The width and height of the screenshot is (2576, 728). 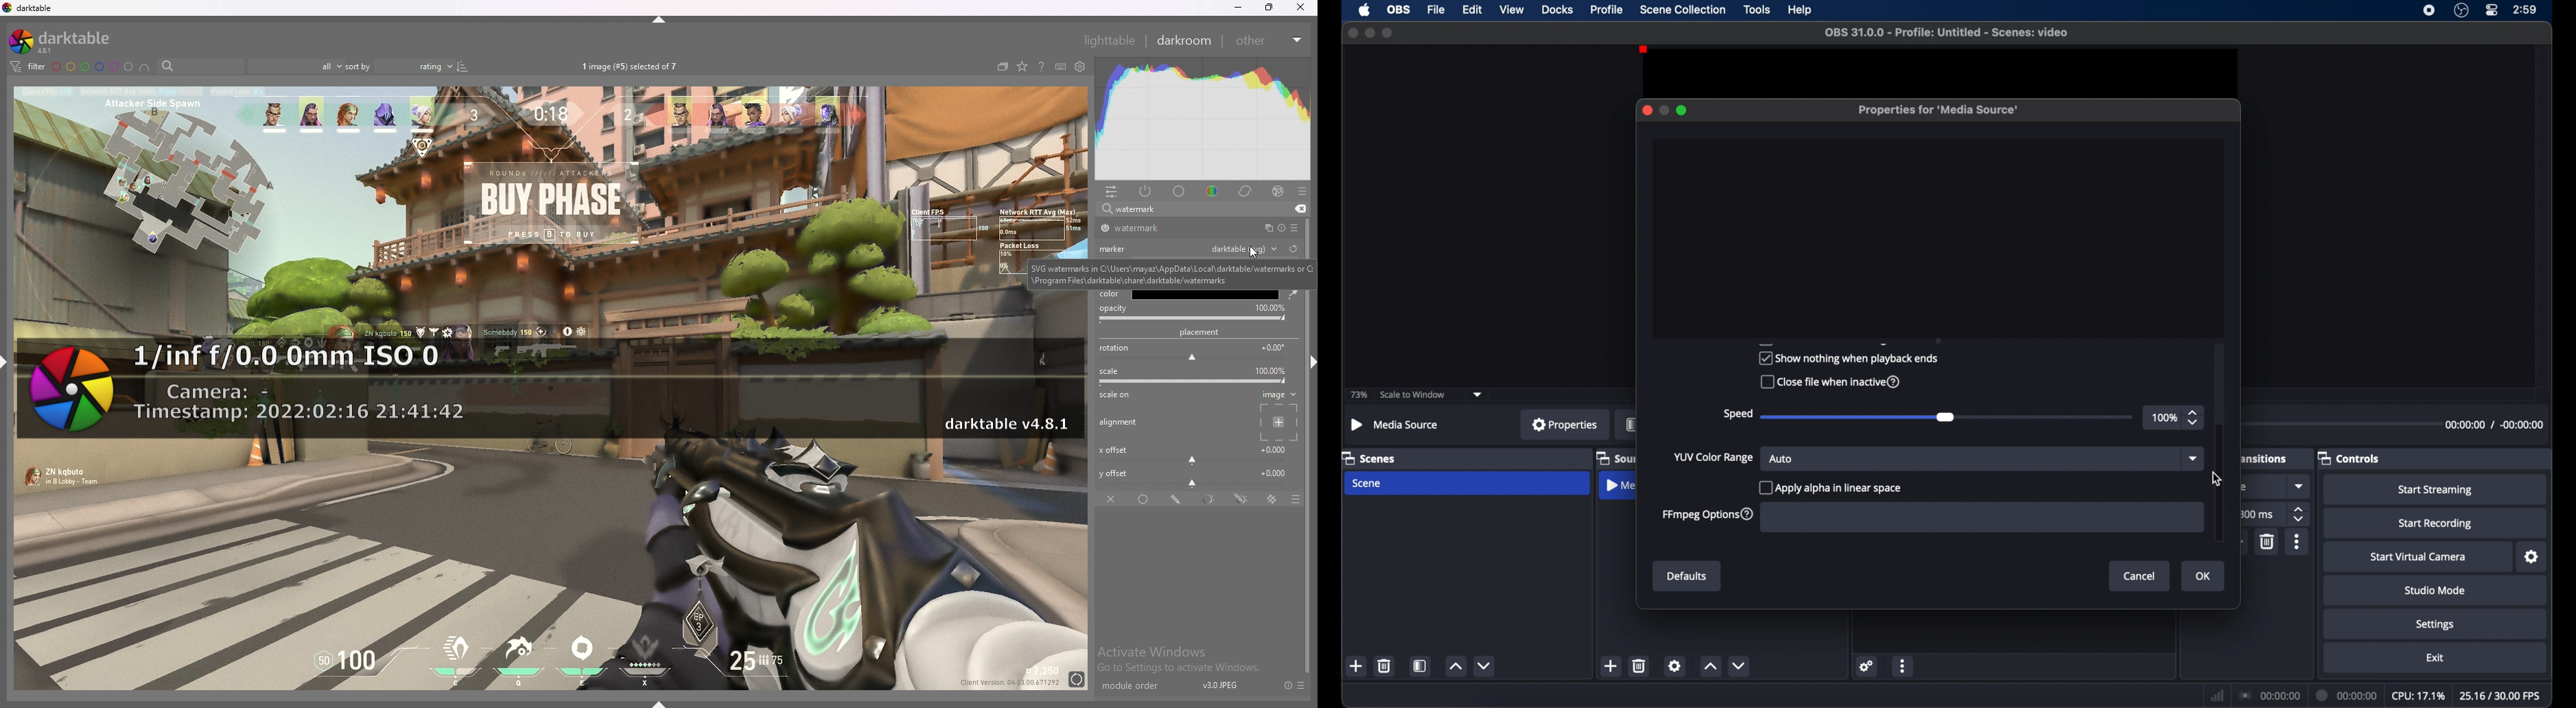 I want to click on increment, so click(x=1456, y=667).